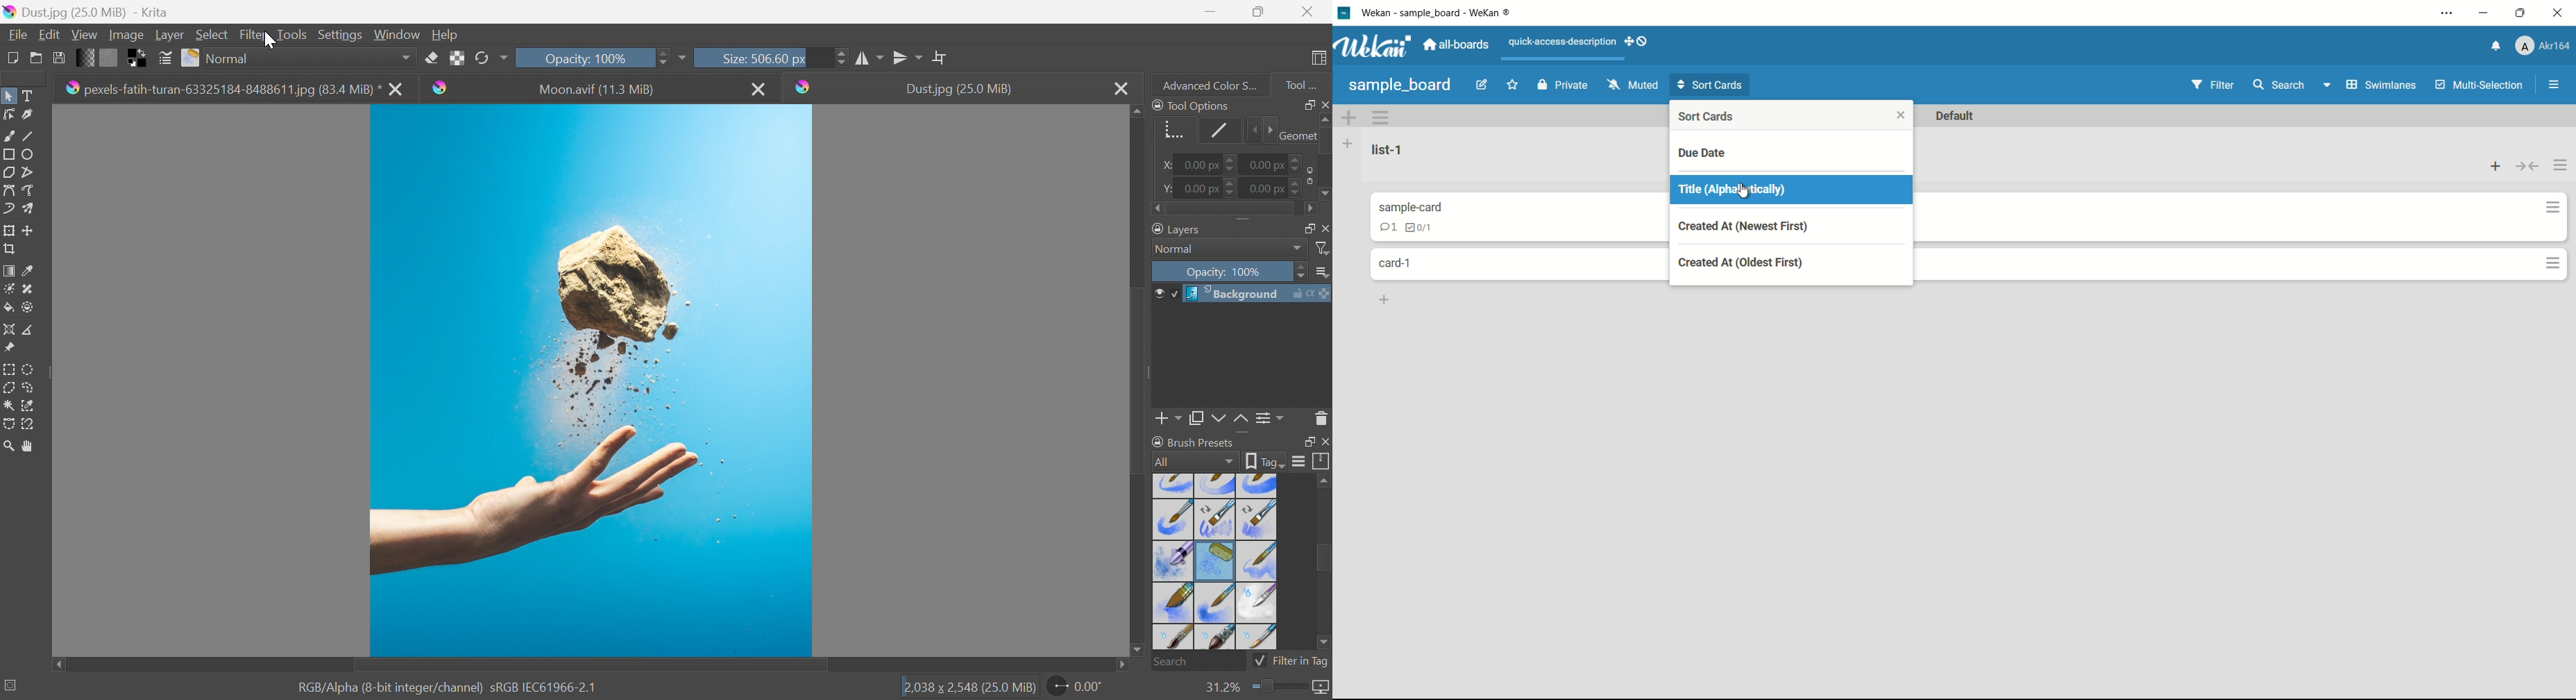 The image size is (2576, 700). I want to click on profile, so click(2542, 45).